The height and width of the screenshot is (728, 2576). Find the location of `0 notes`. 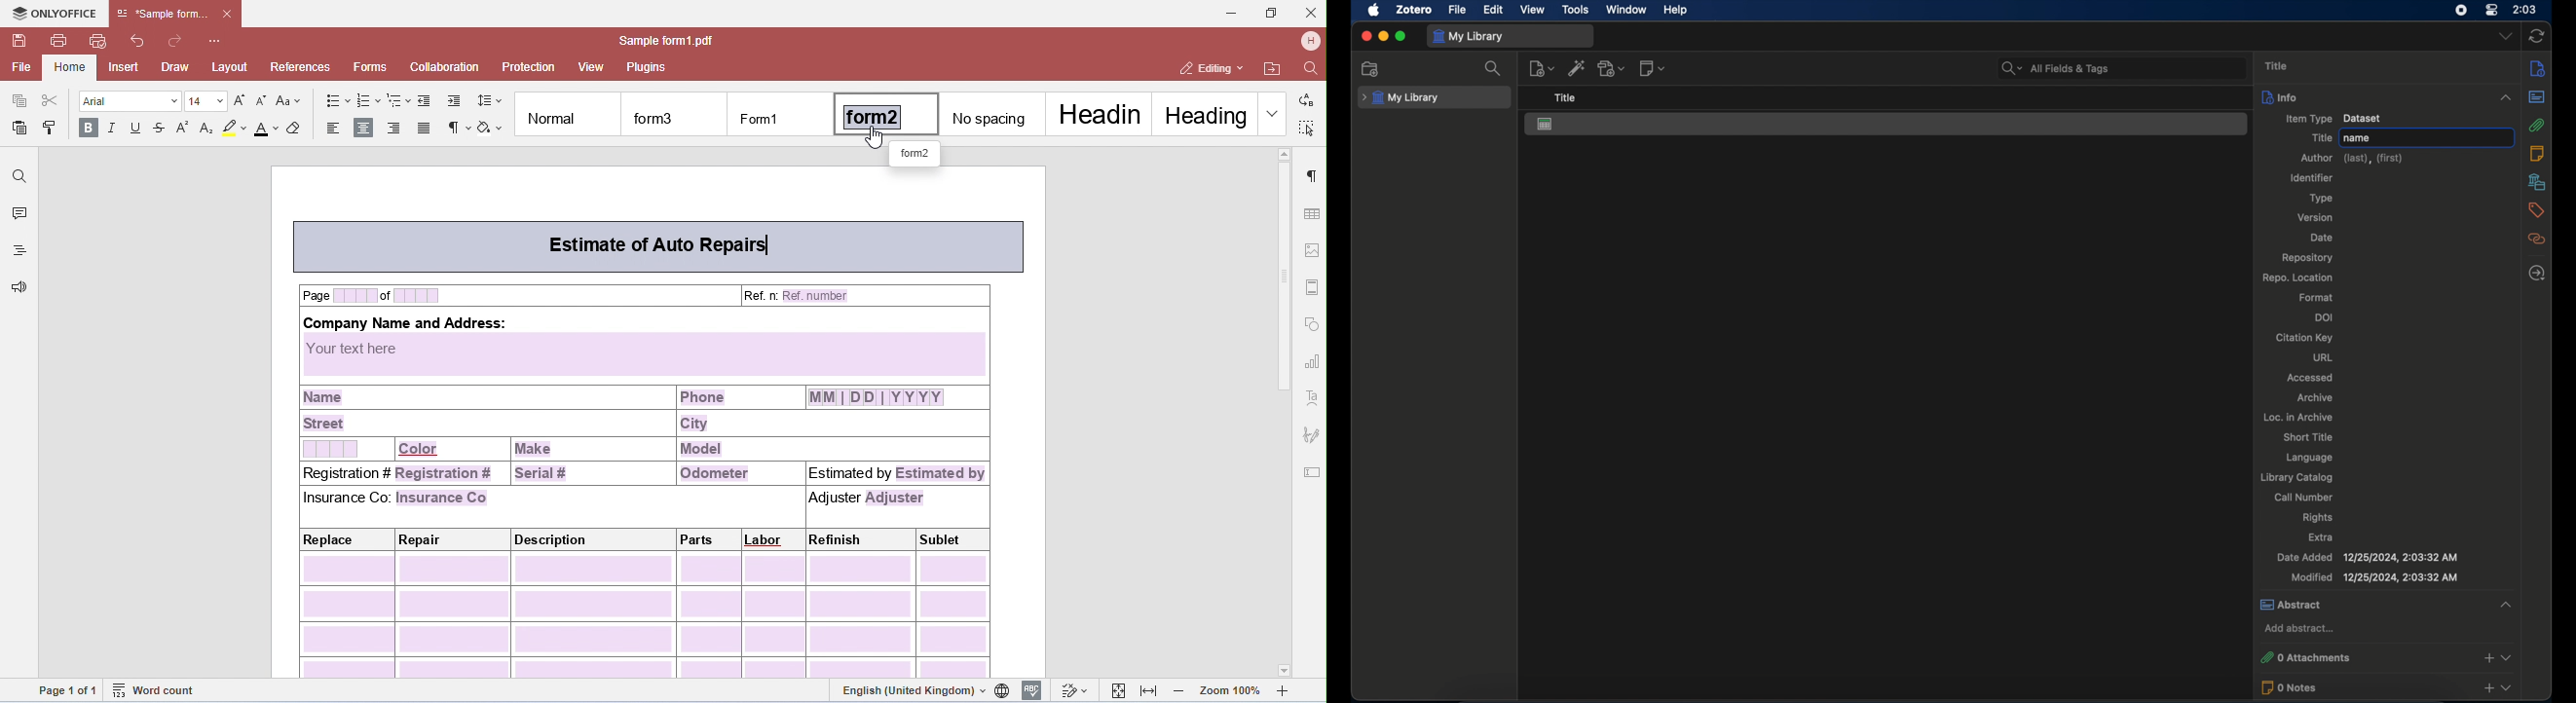

0 notes is located at coordinates (2386, 687).